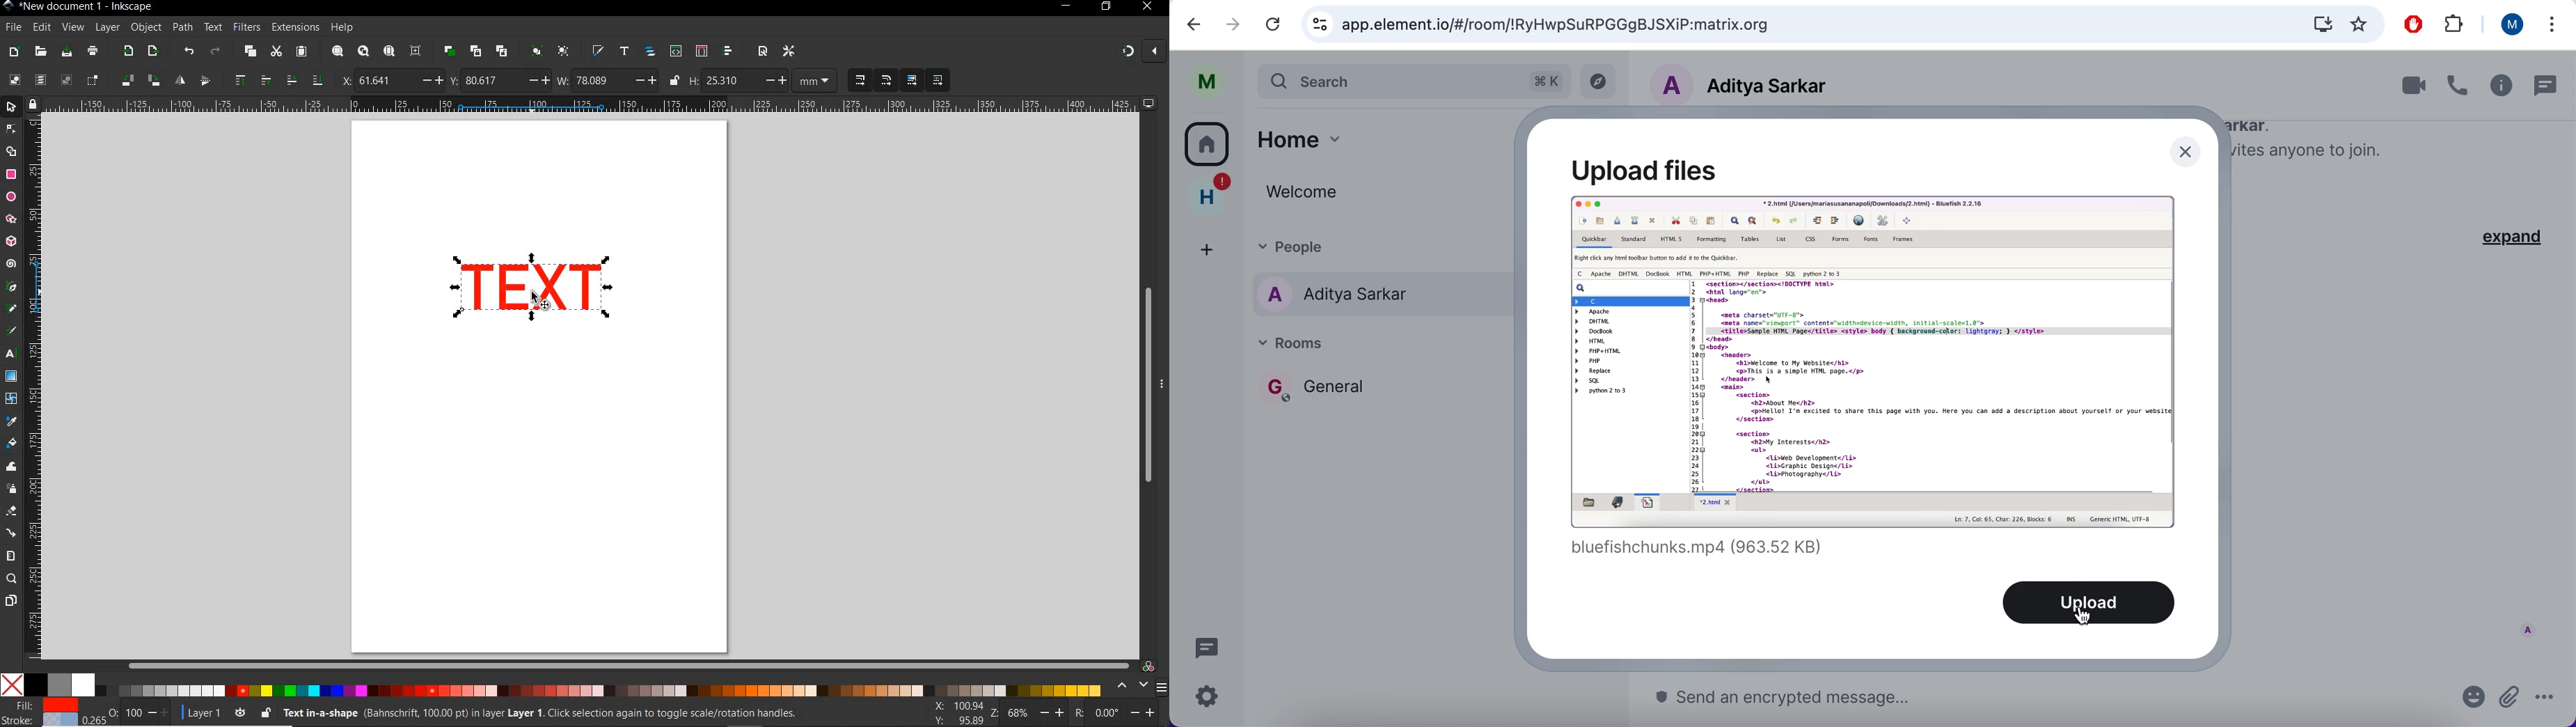 The image size is (2576, 728). I want to click on open export, so click(152, 52).